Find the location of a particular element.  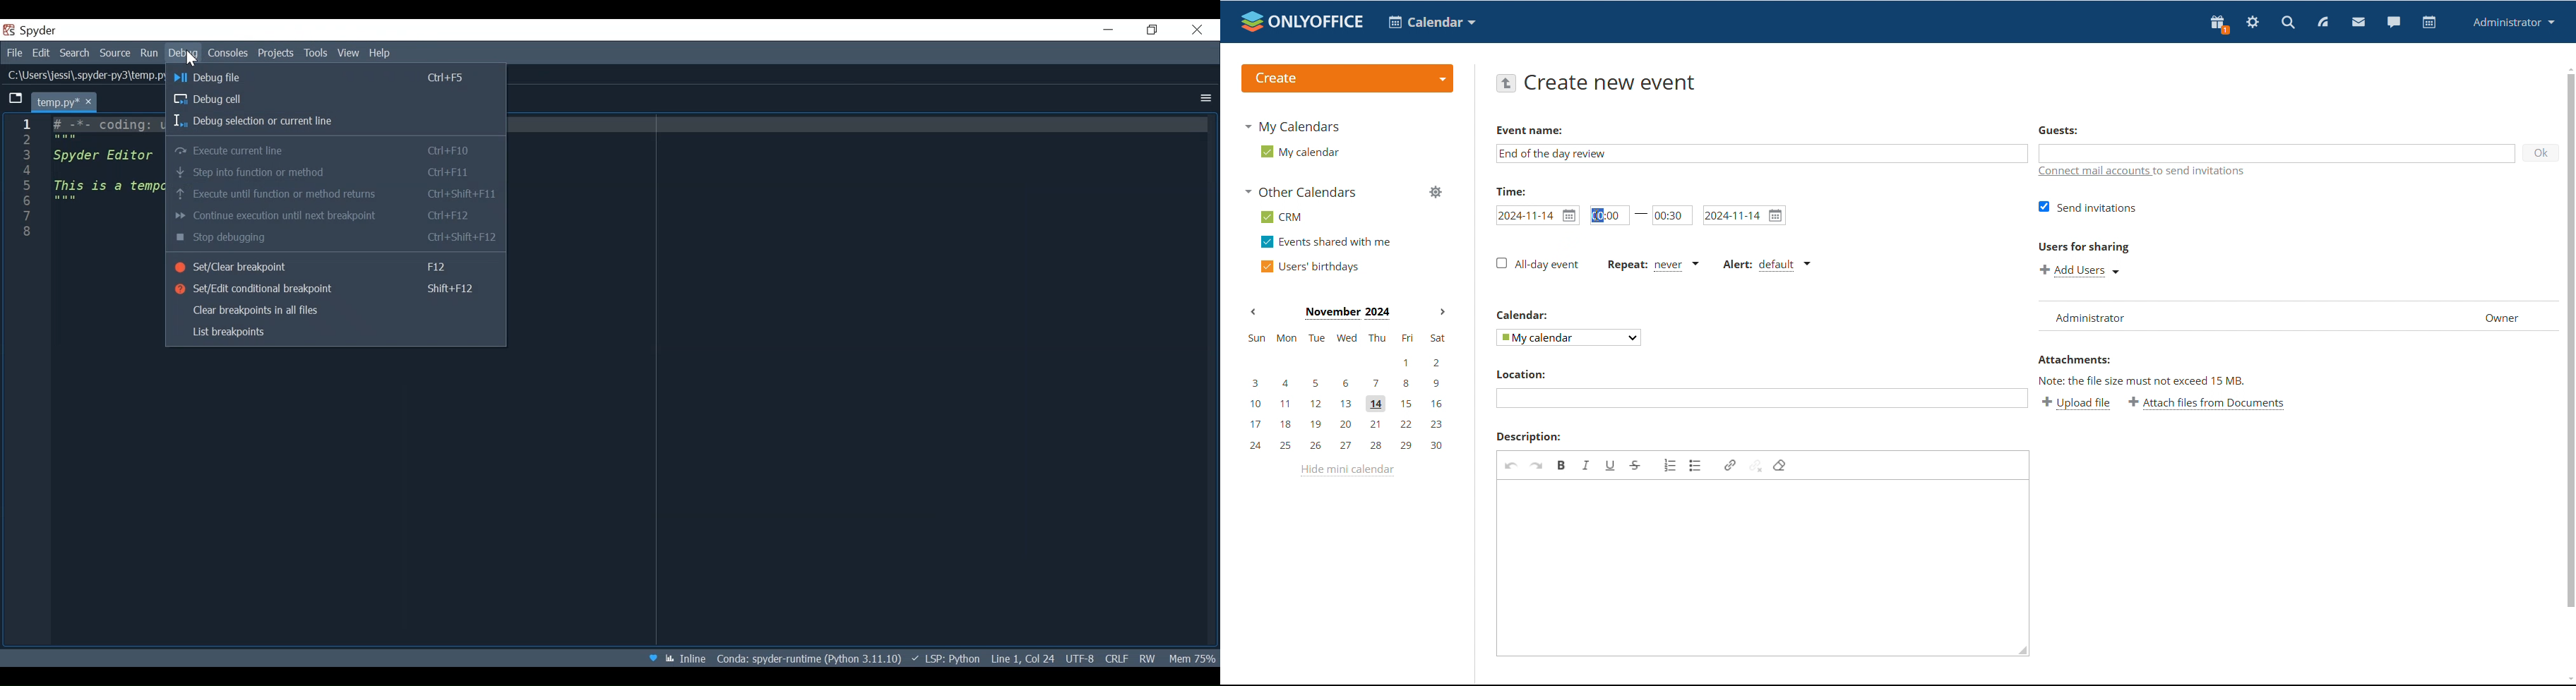

Debug Cell is located at coordinates (327, 99).